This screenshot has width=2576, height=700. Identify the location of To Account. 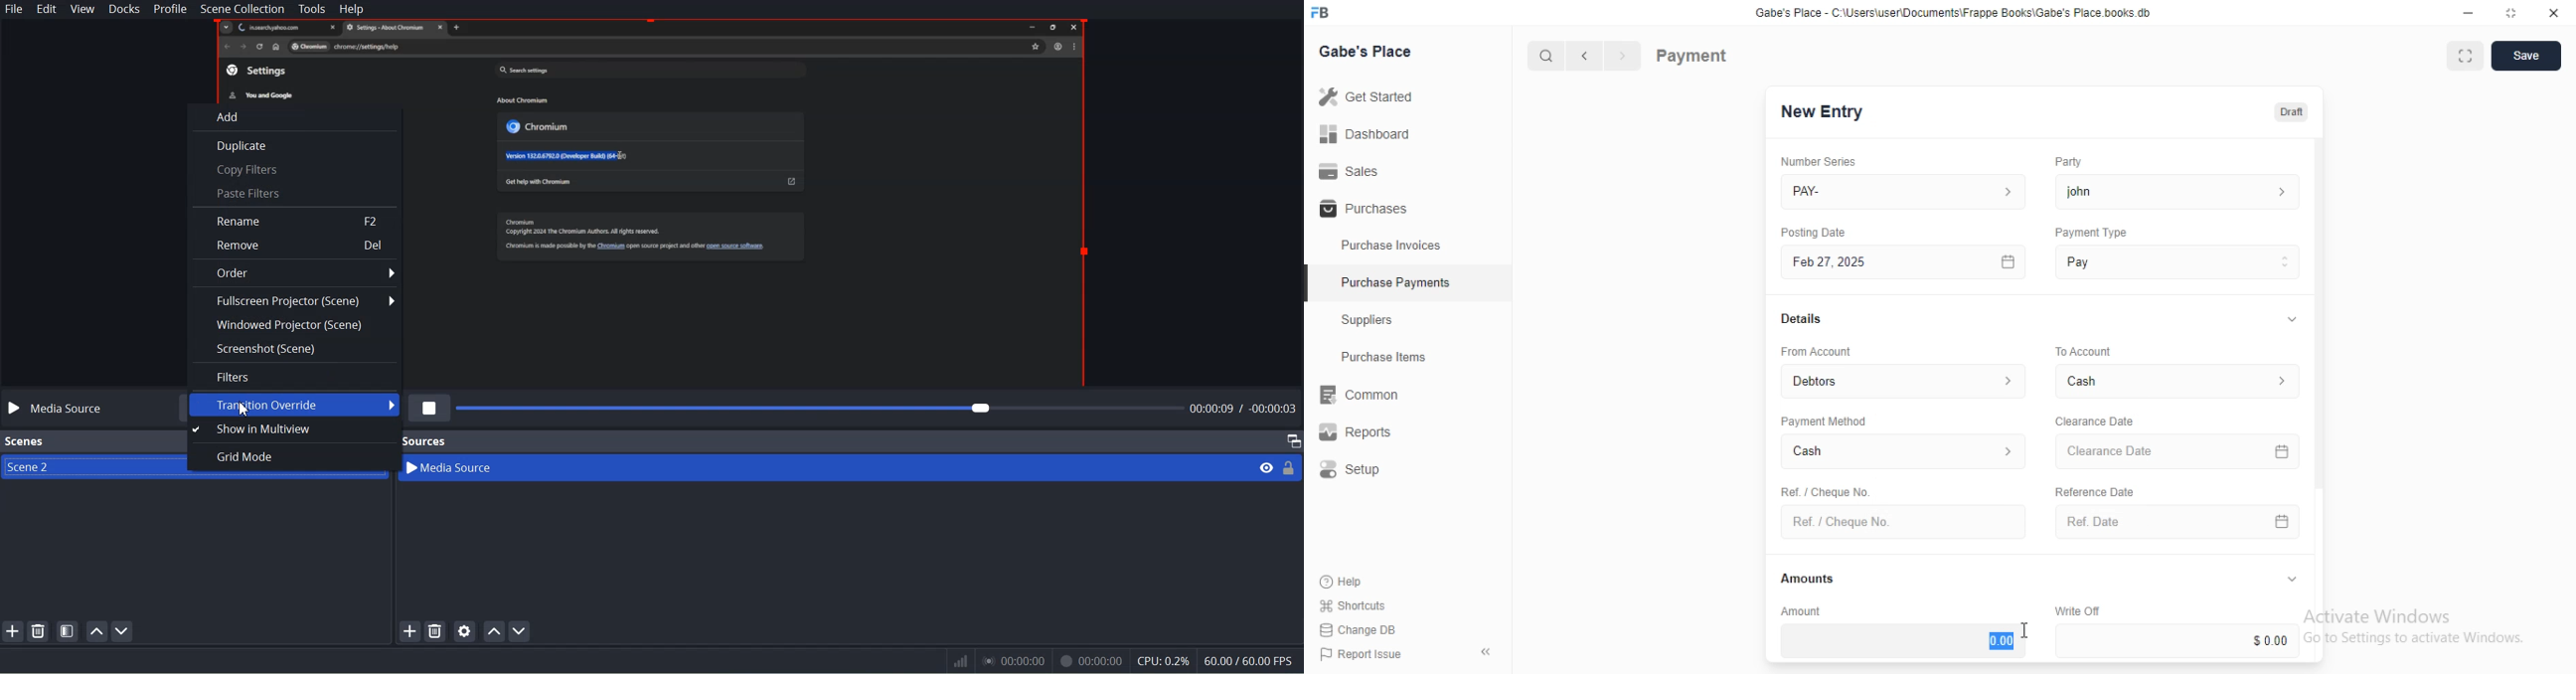
(2081, 350).